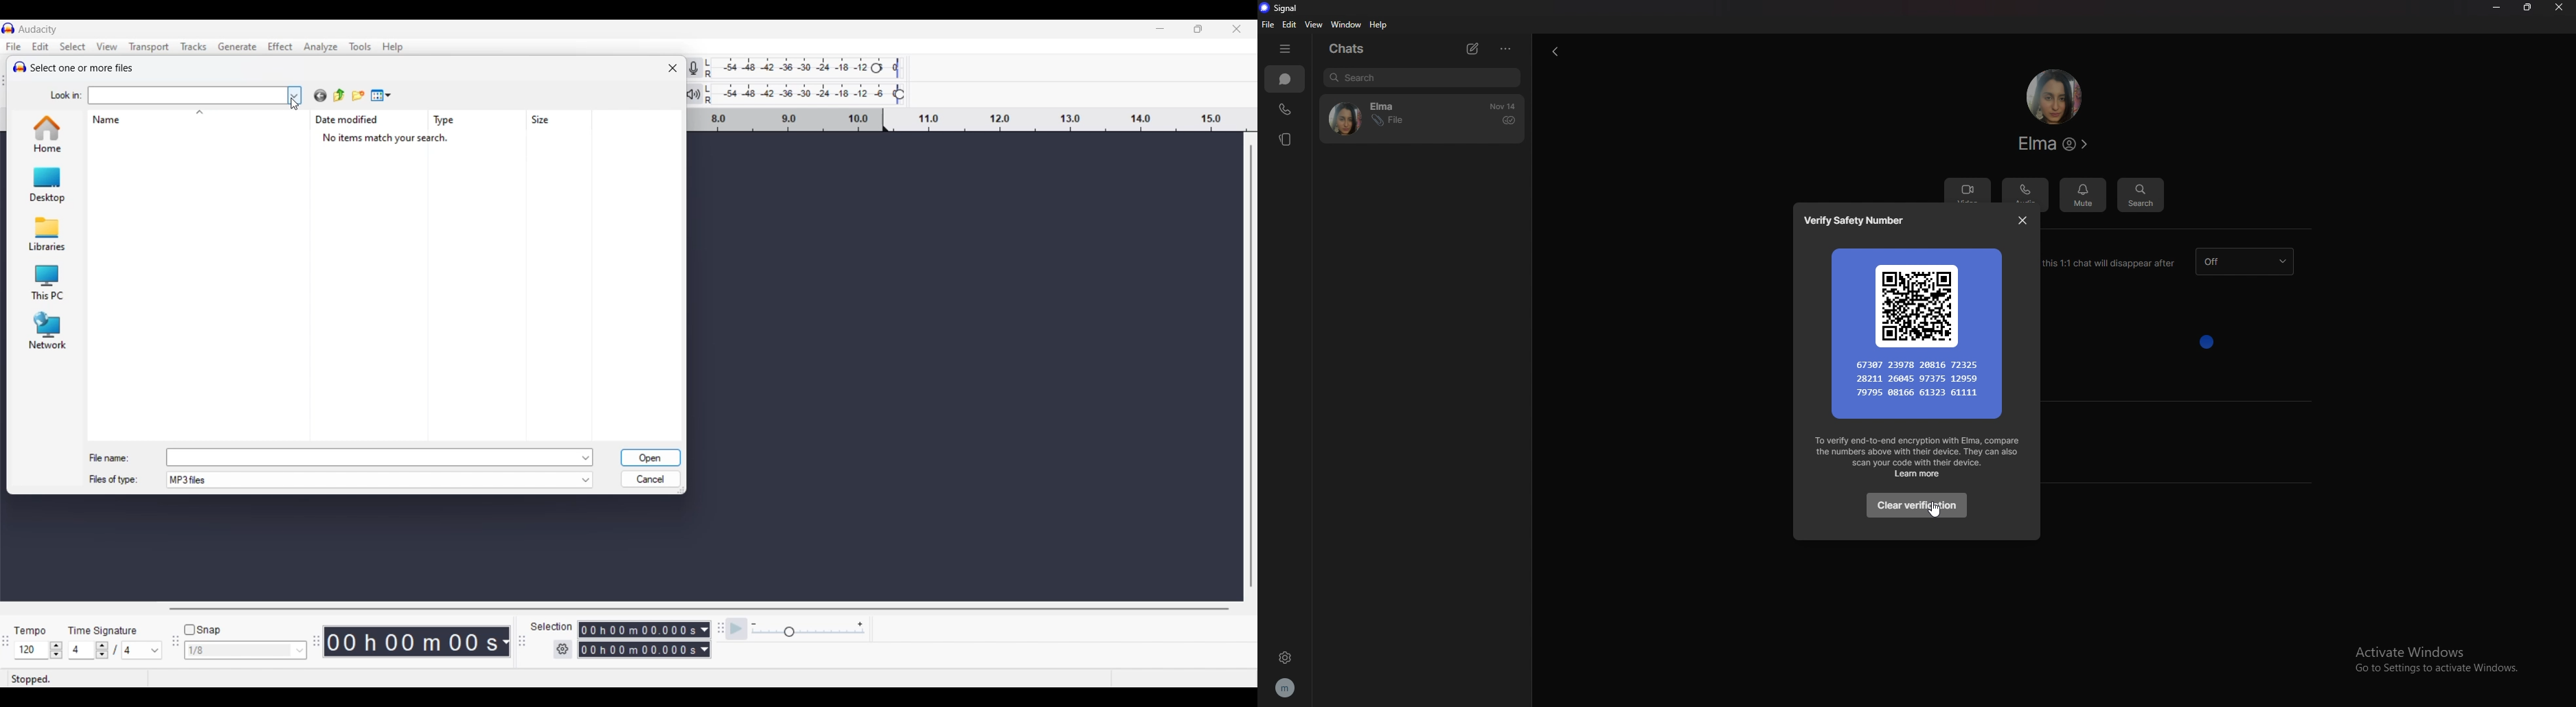 The image size is (2576, 728). I want to click on snapping toolbar, so click(173, 649).